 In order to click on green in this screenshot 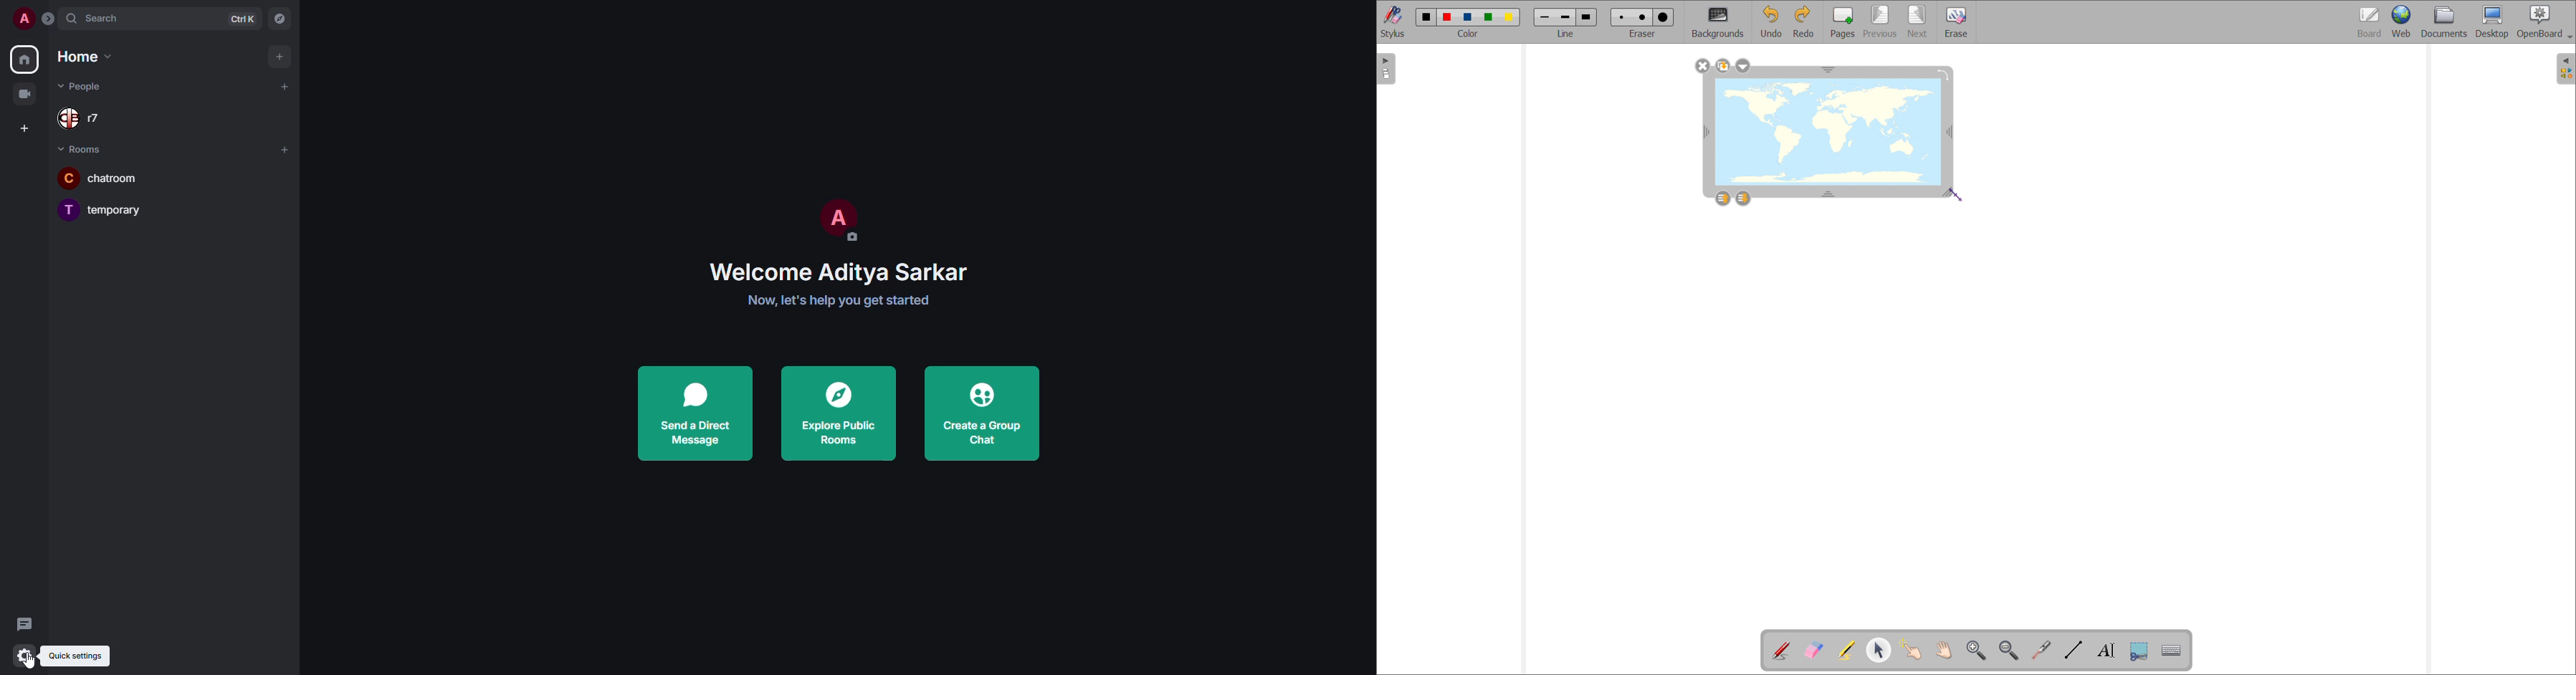, I will do `click(1489, 18)`.